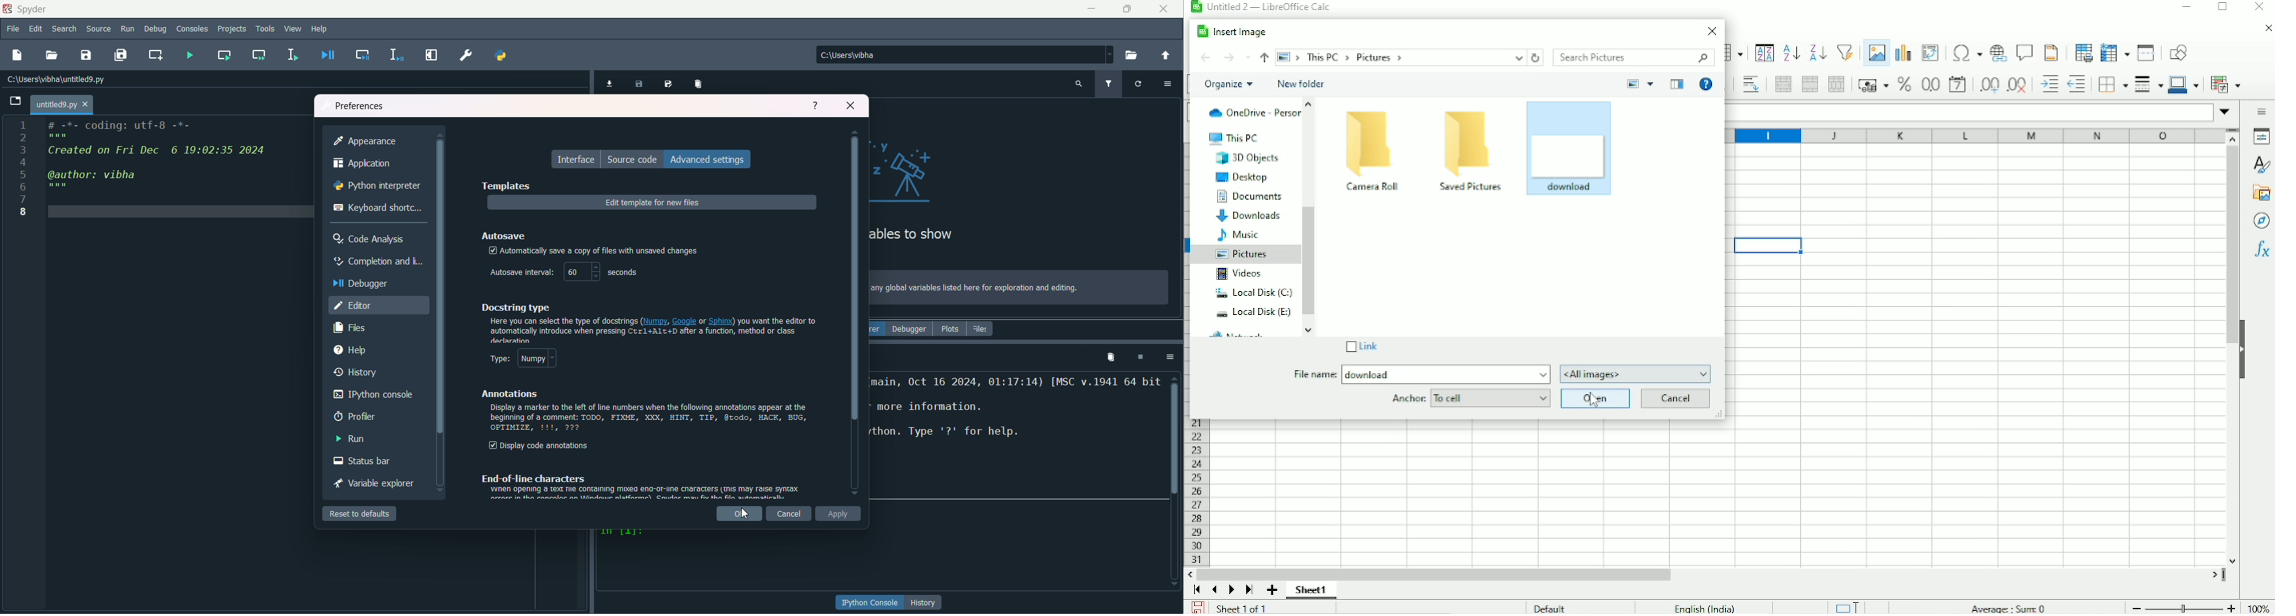  Describe the element at coordinates (1317, 590) in the screenshot. I see `Sheet1` at that location.